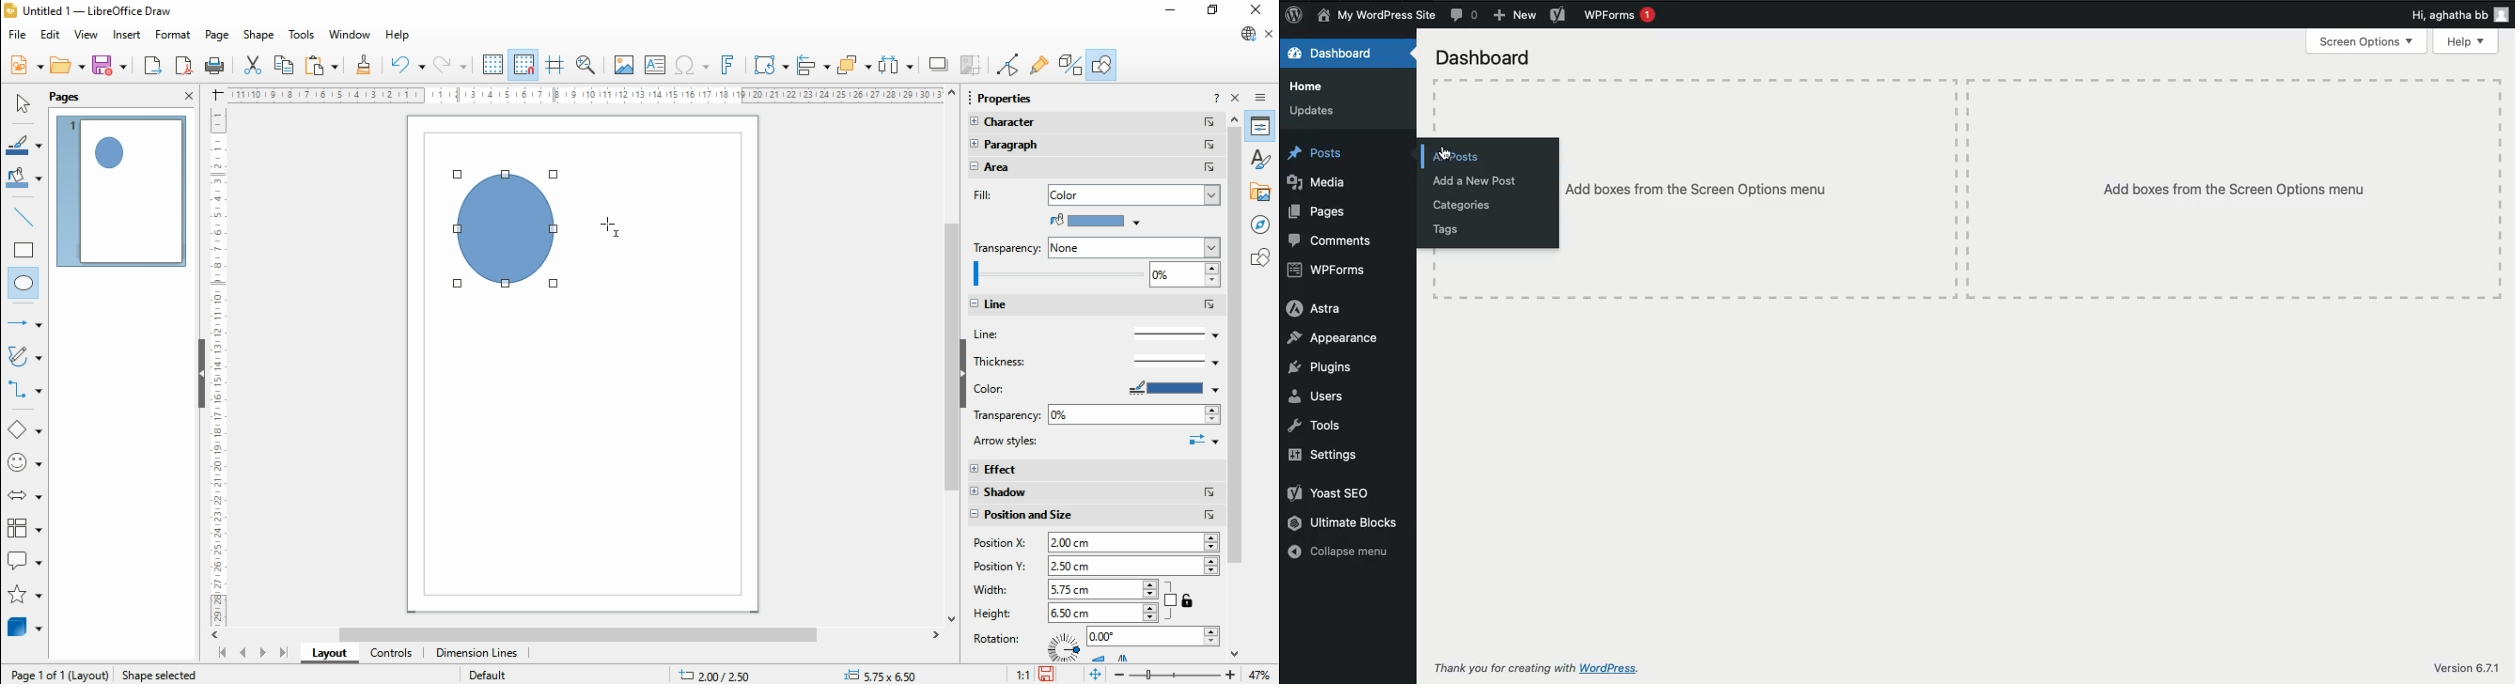 This screenshot has width=2520, height=700. I want to click on pages panel, so click(79, 97).